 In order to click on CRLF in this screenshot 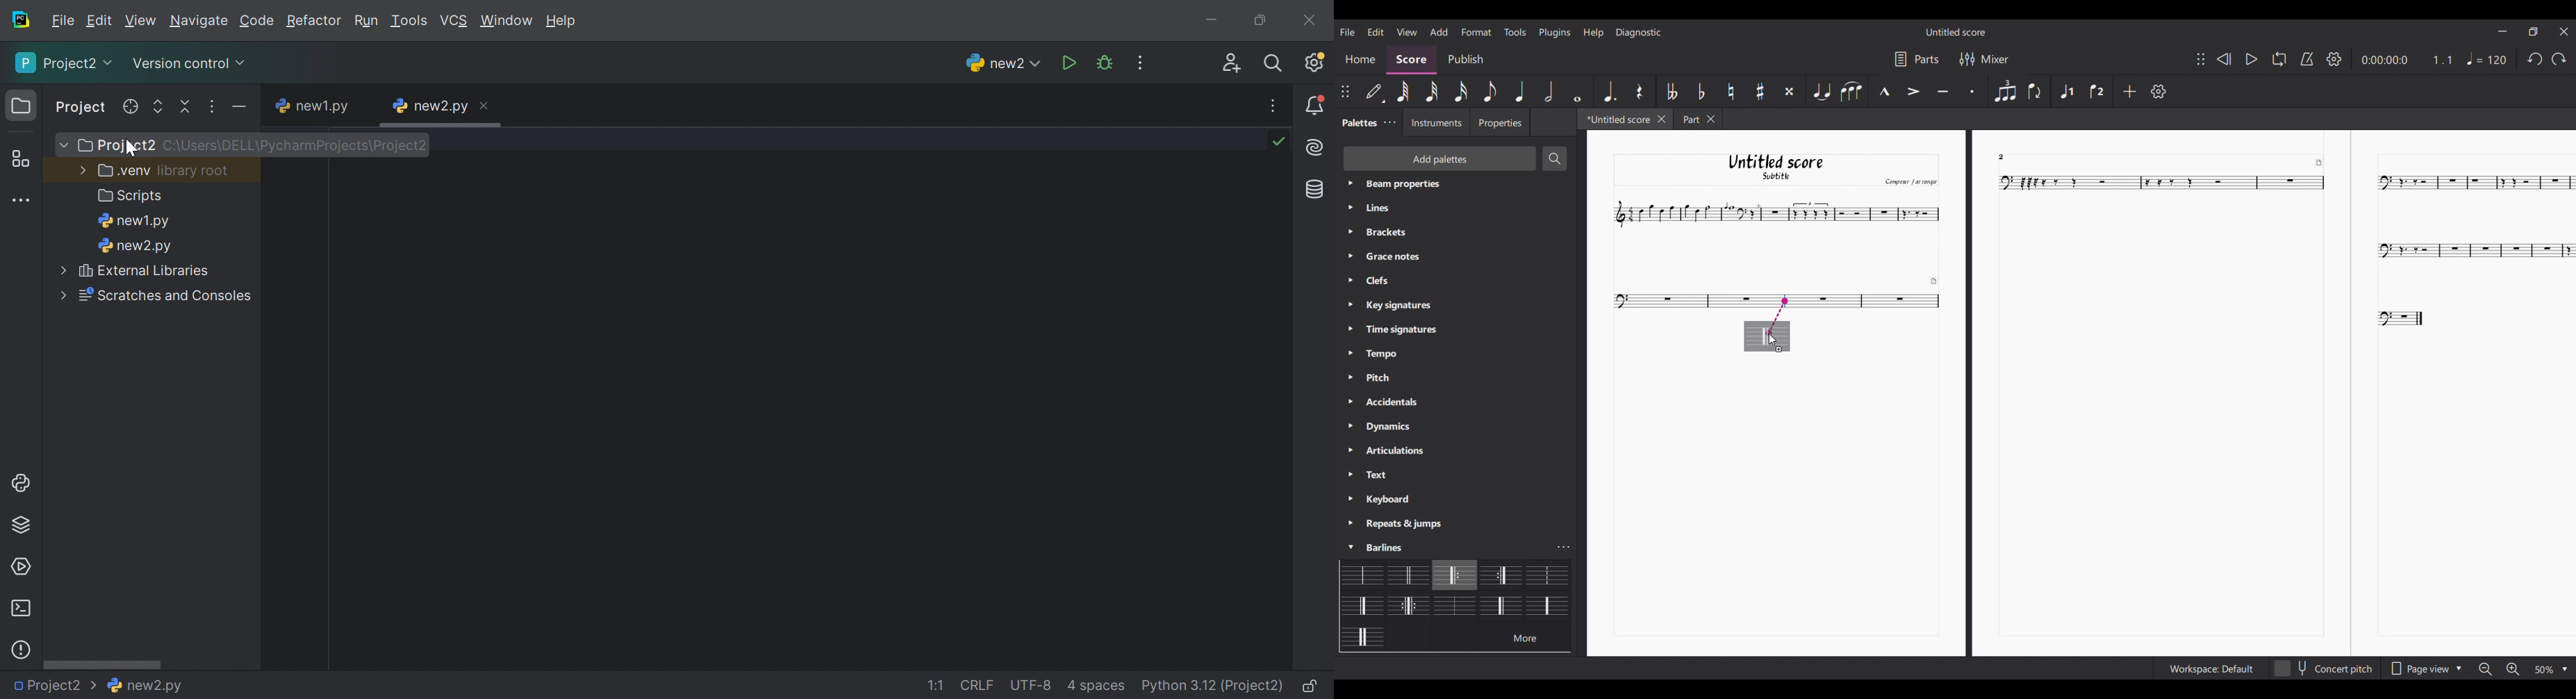, I will do `click(976, 684)`.